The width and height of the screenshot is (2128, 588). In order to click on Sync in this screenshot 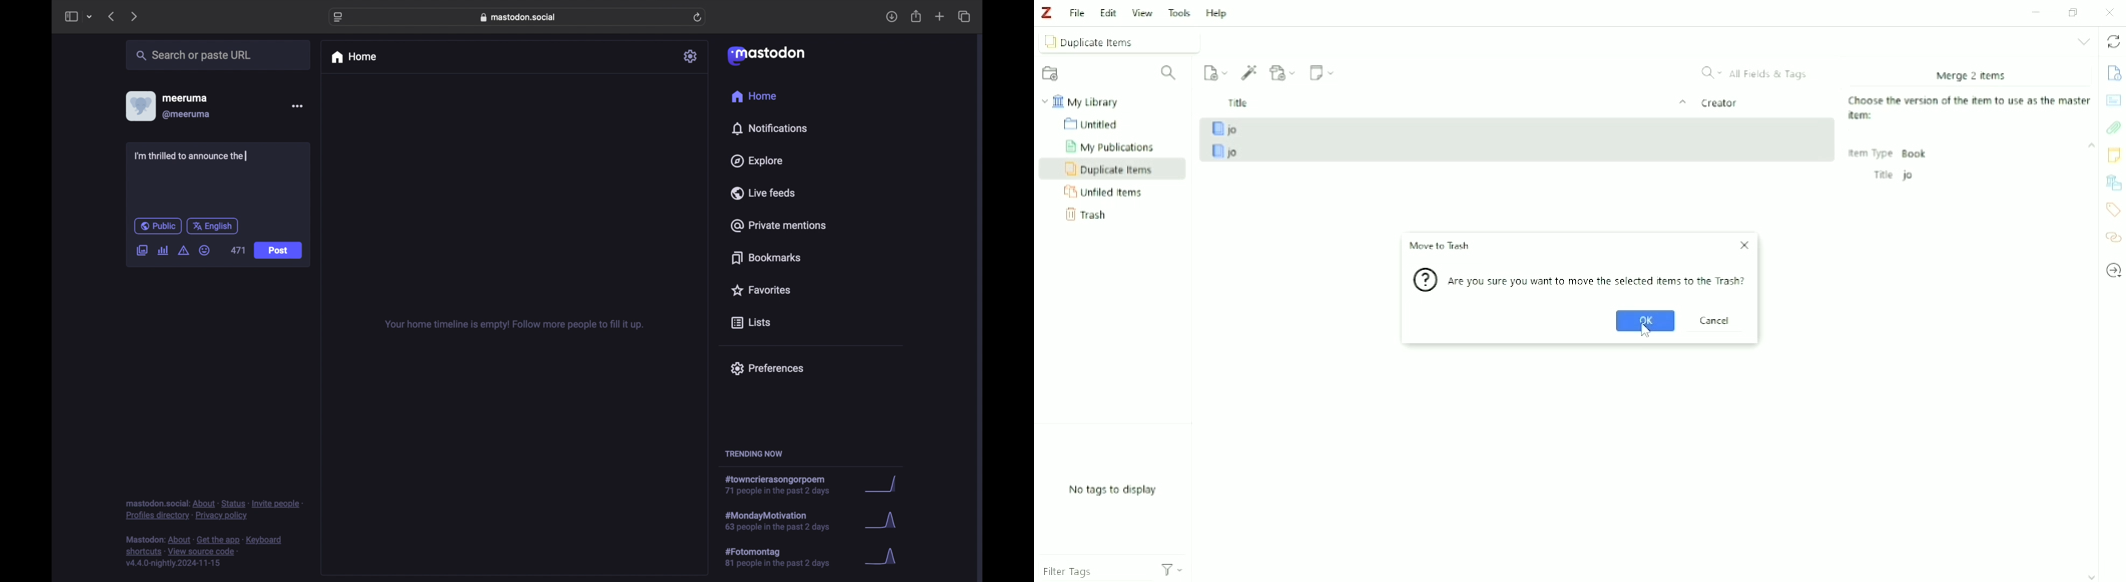, I will do `click(2114, 42)`.